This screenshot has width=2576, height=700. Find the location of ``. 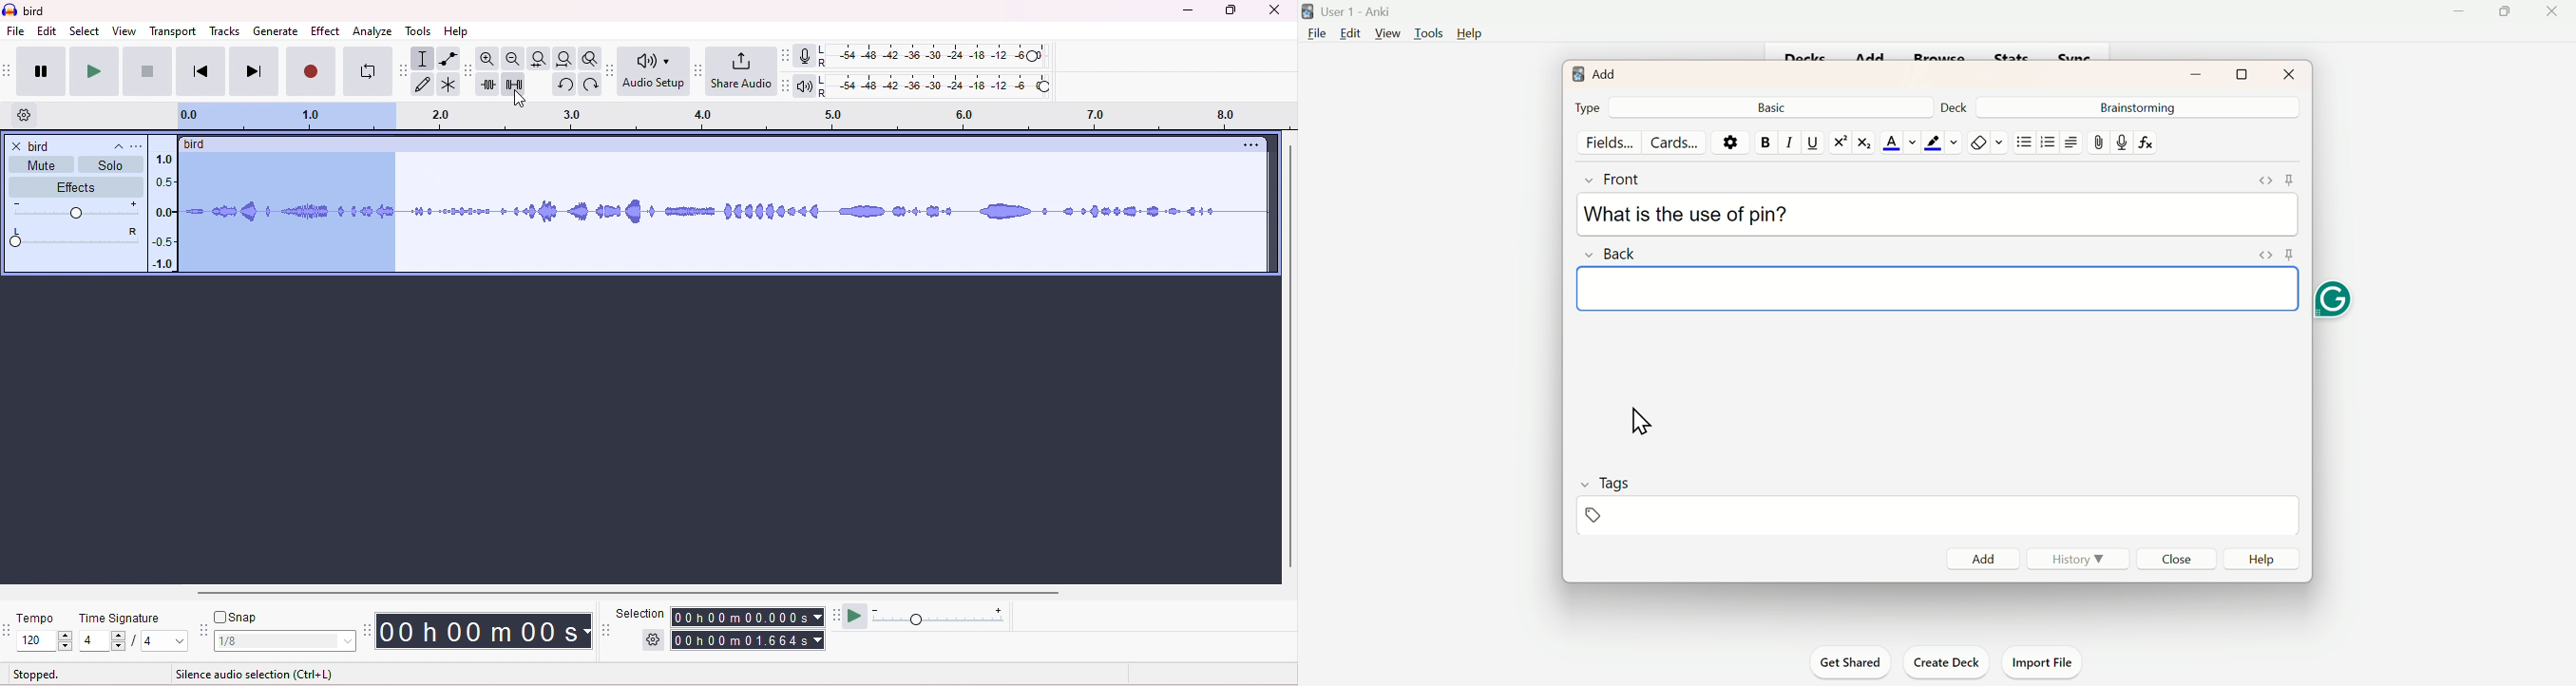

 is located at coordinates (2294, 74).